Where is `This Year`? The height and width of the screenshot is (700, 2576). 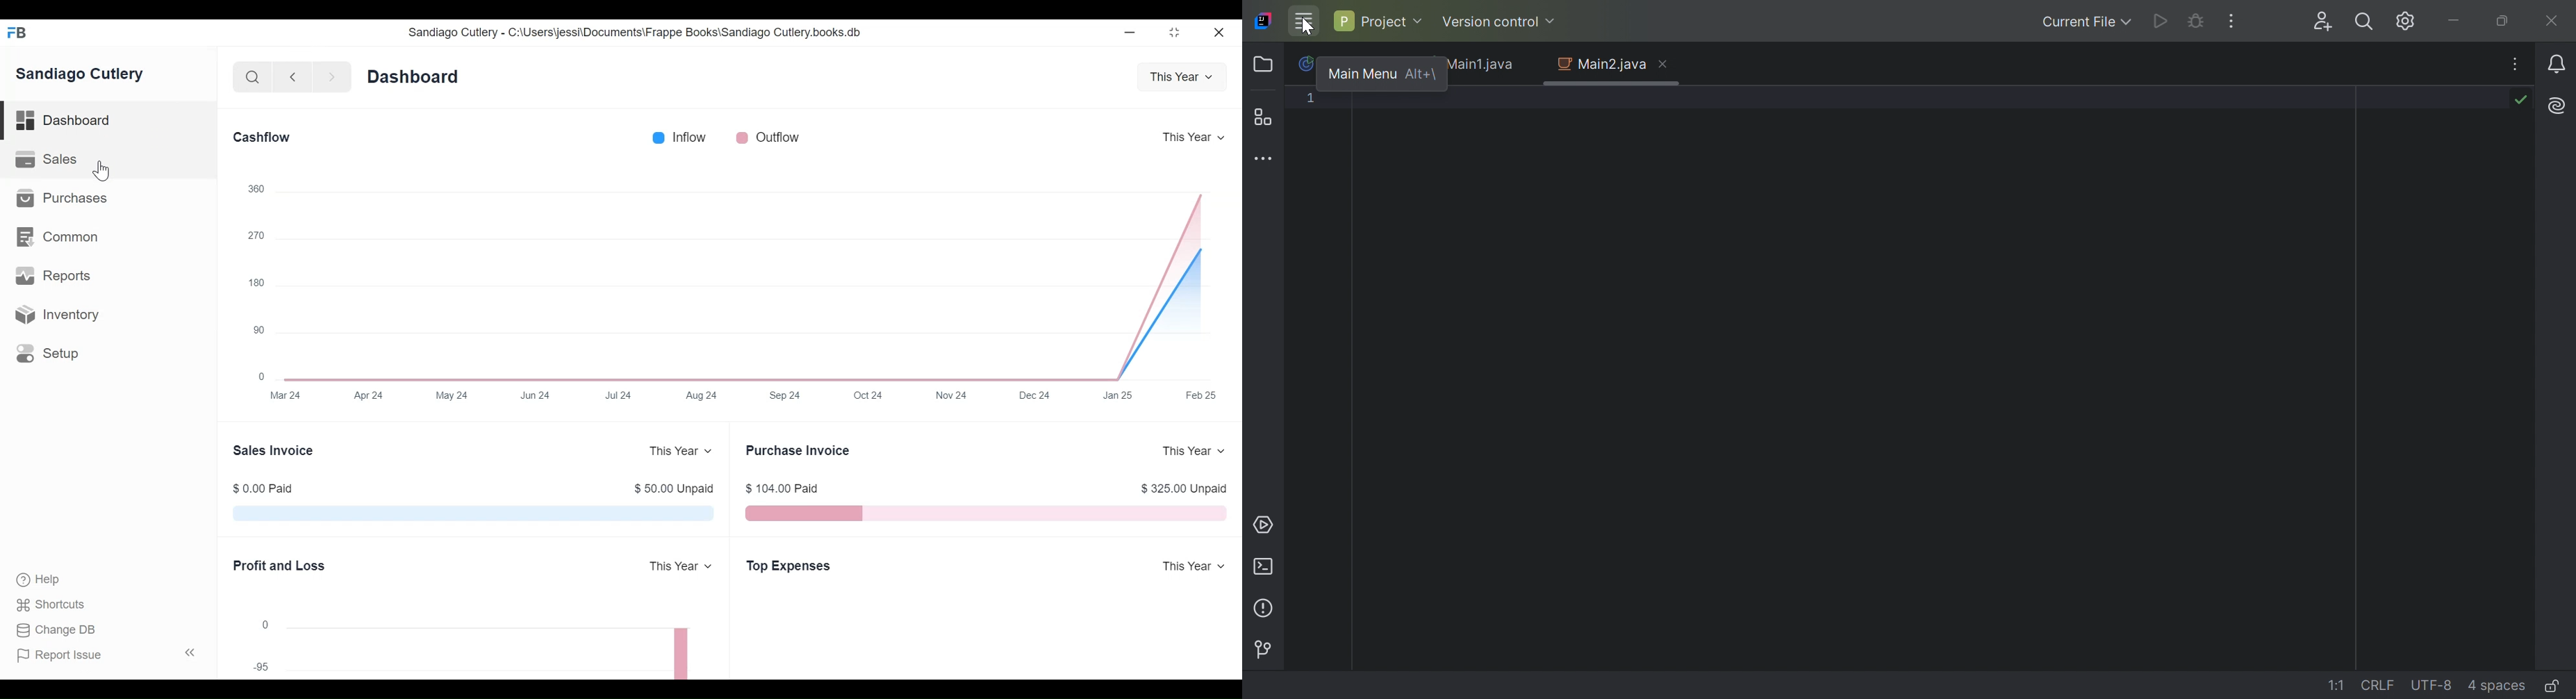 This Year is located at coordinates (1195, 450).